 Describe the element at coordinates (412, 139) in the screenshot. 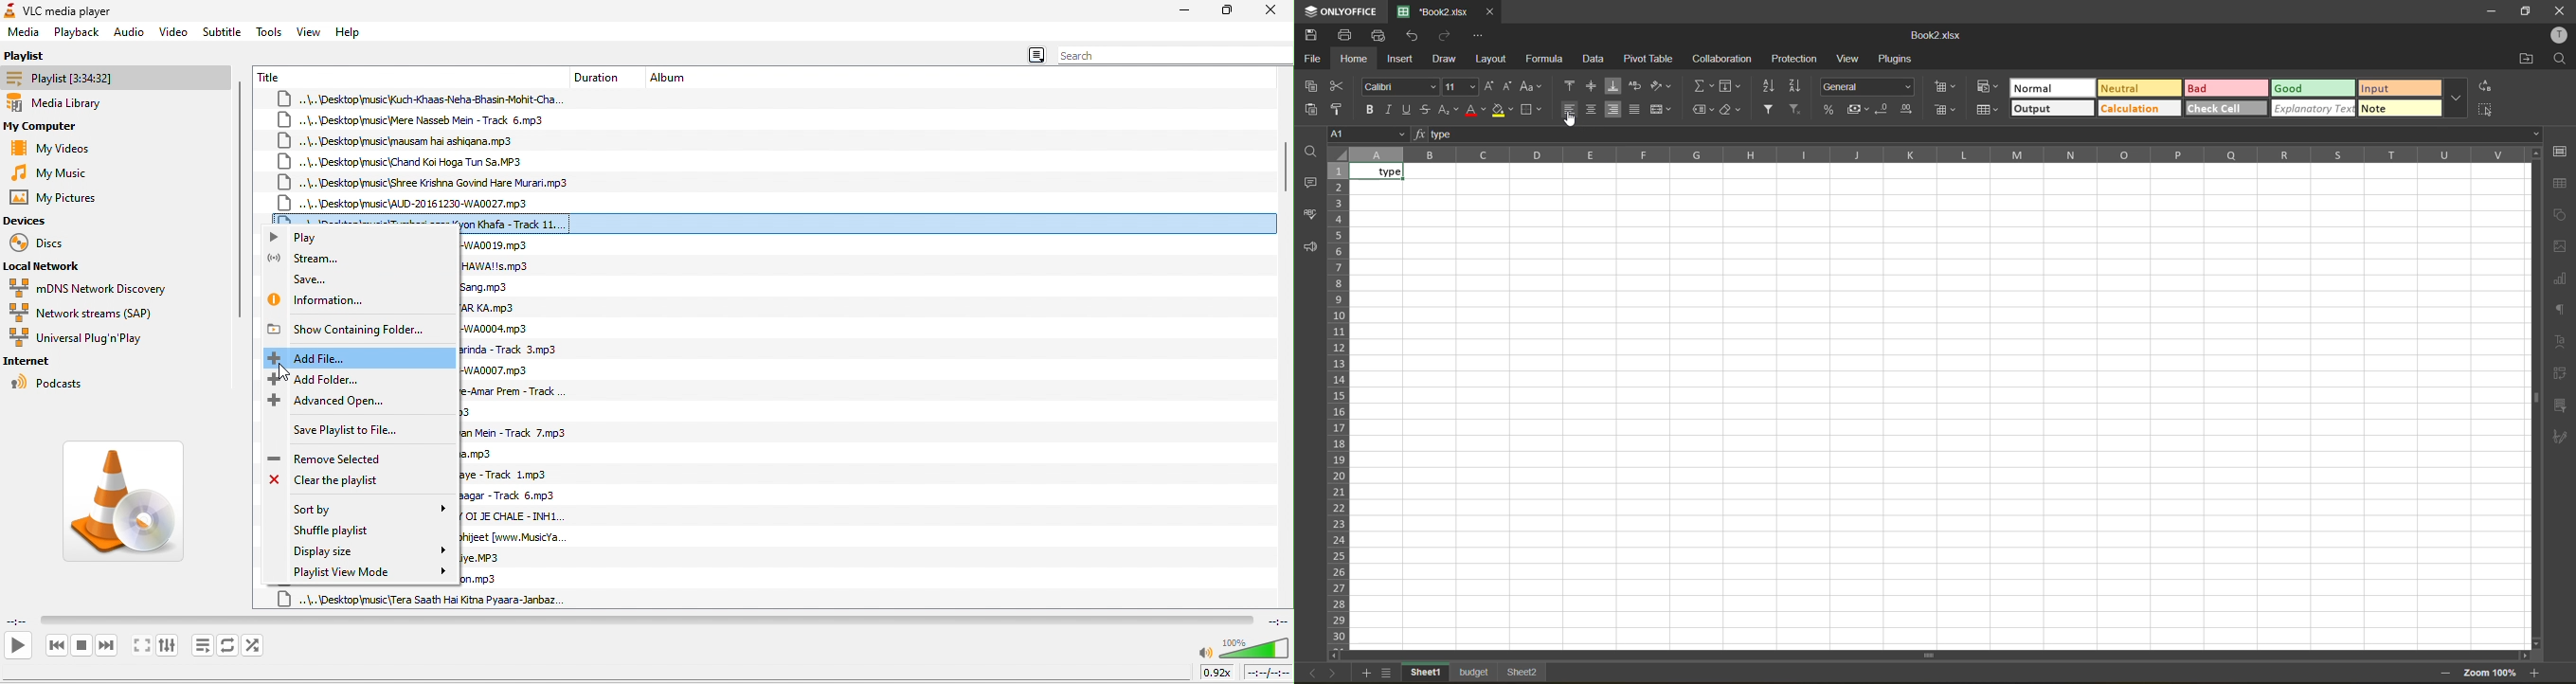

I see `..\..\Desktop\music\mausam hai ashigana.mp3` at that location.